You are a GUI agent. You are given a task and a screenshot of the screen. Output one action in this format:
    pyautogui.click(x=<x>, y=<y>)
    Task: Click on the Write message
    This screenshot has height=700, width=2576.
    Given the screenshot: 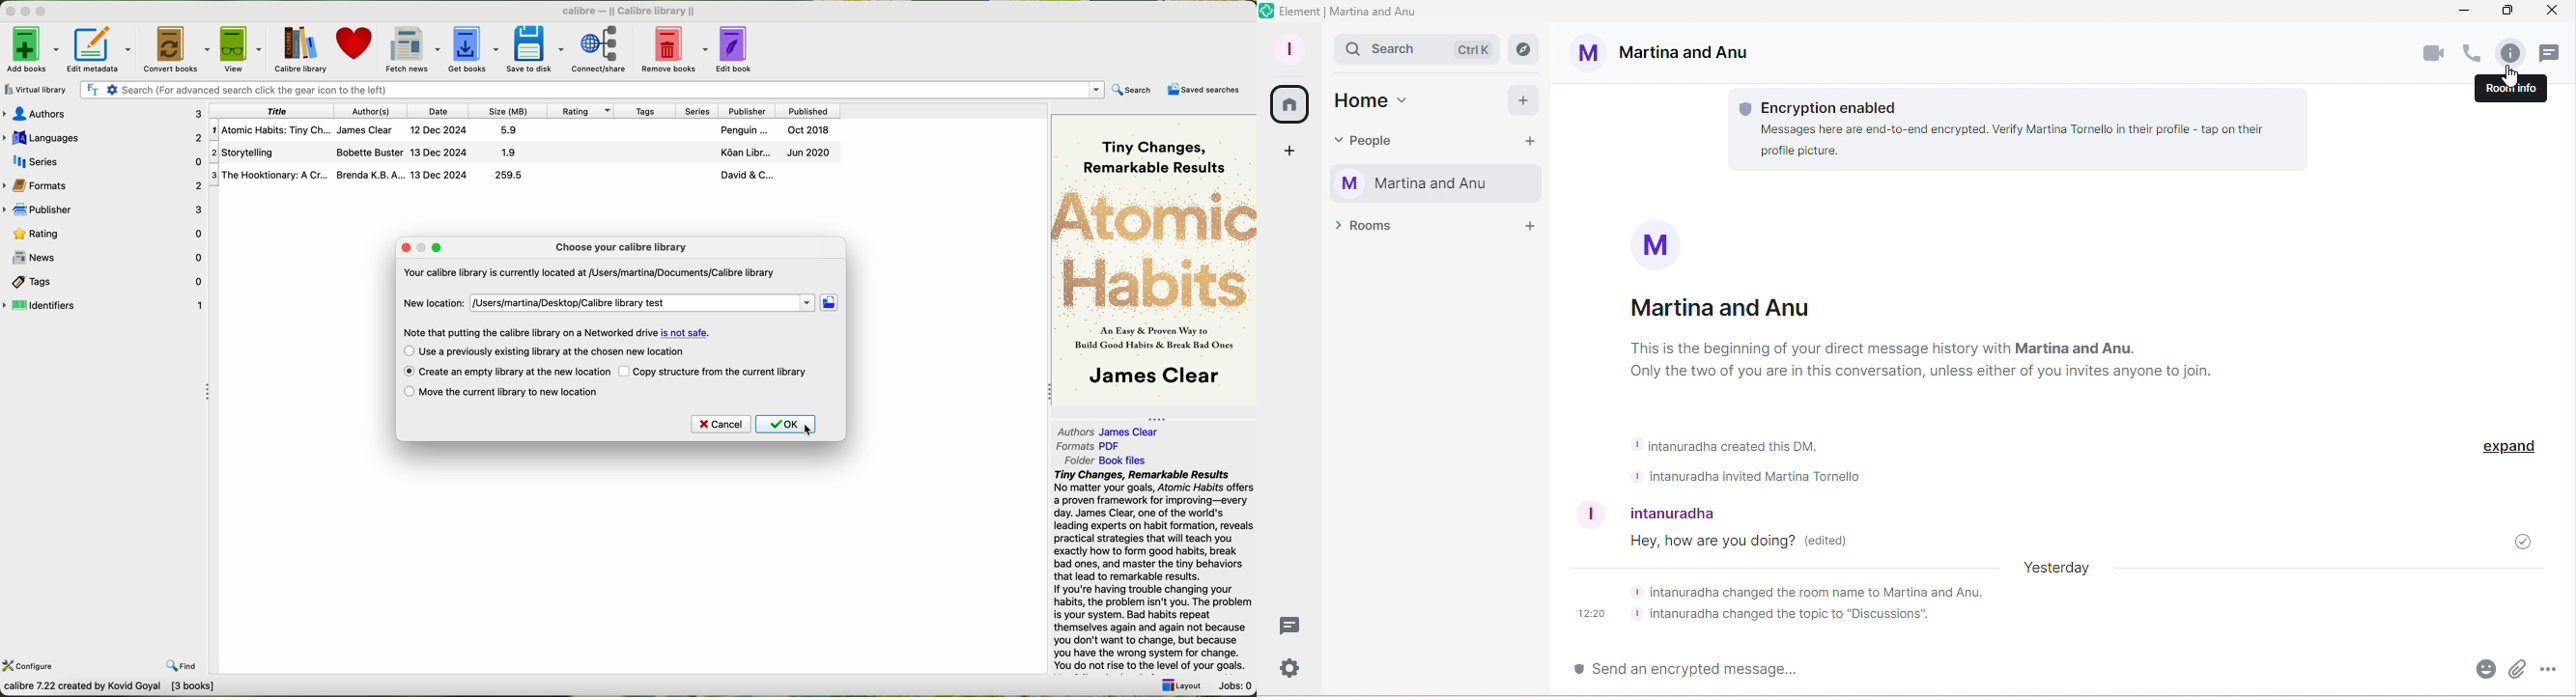 What is the action you would take?
    pyautogui.click(x=1976, y=672)
    